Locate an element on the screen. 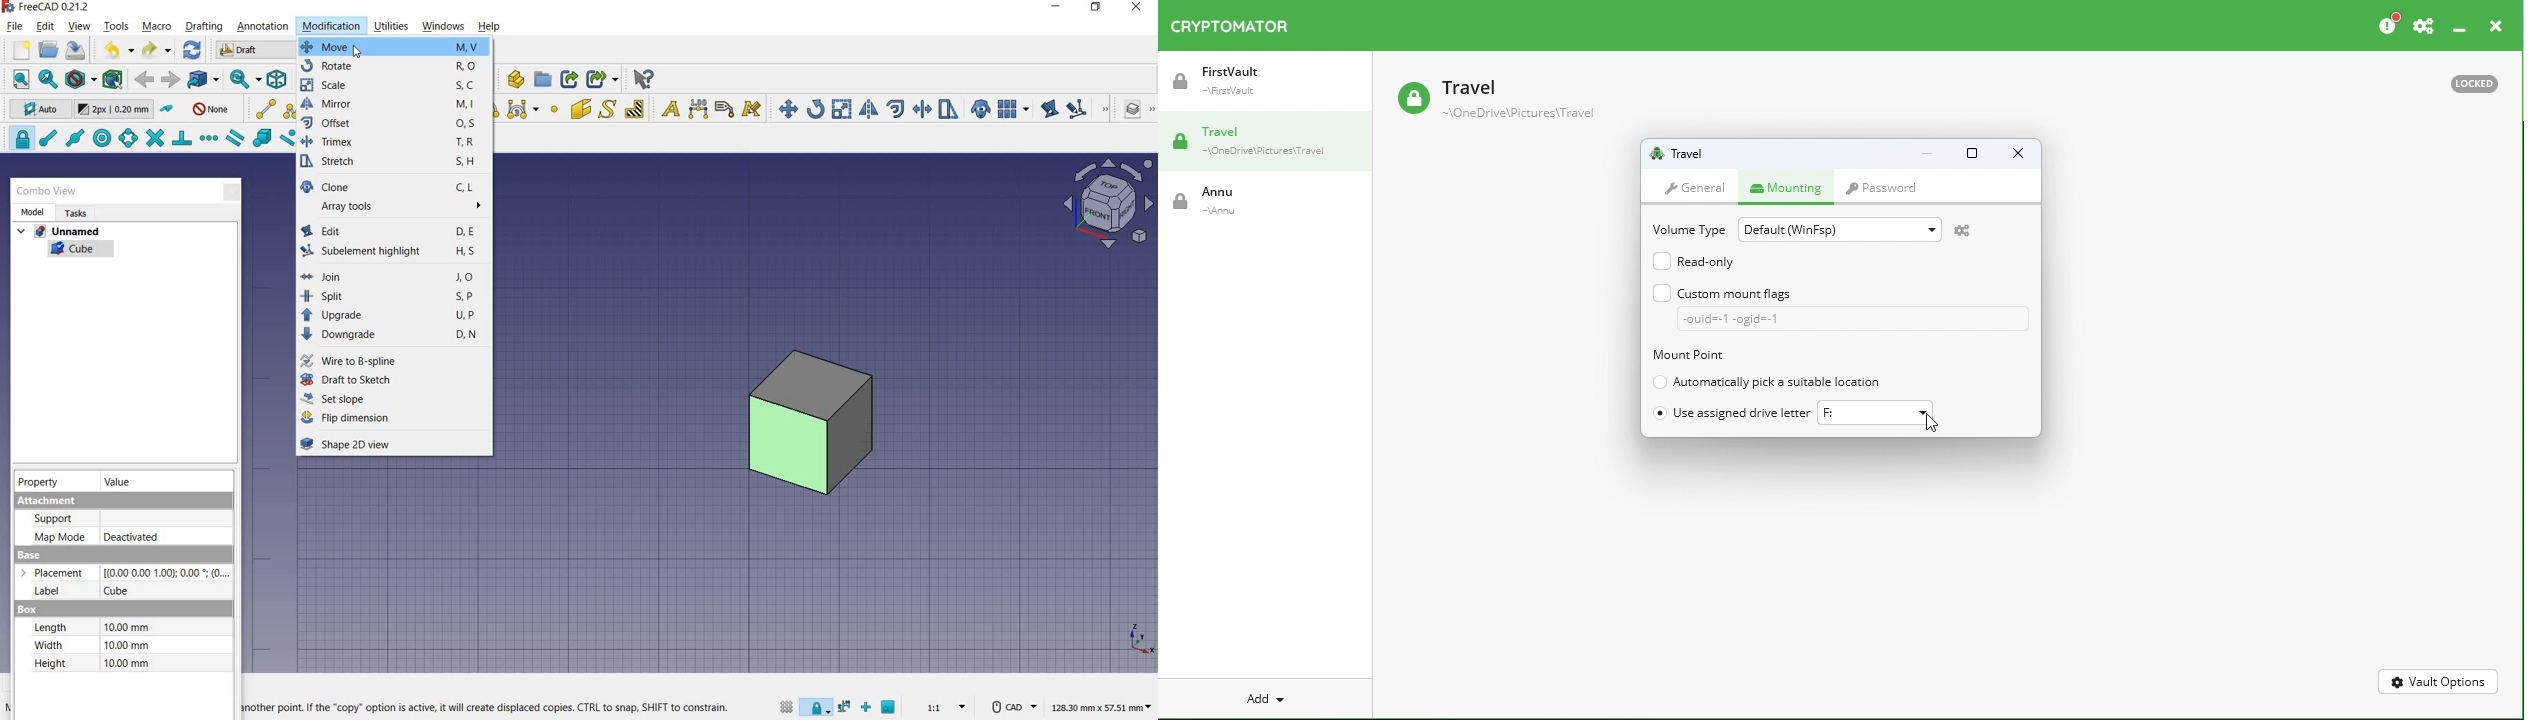  dimension is located at coordinates (699, 109).